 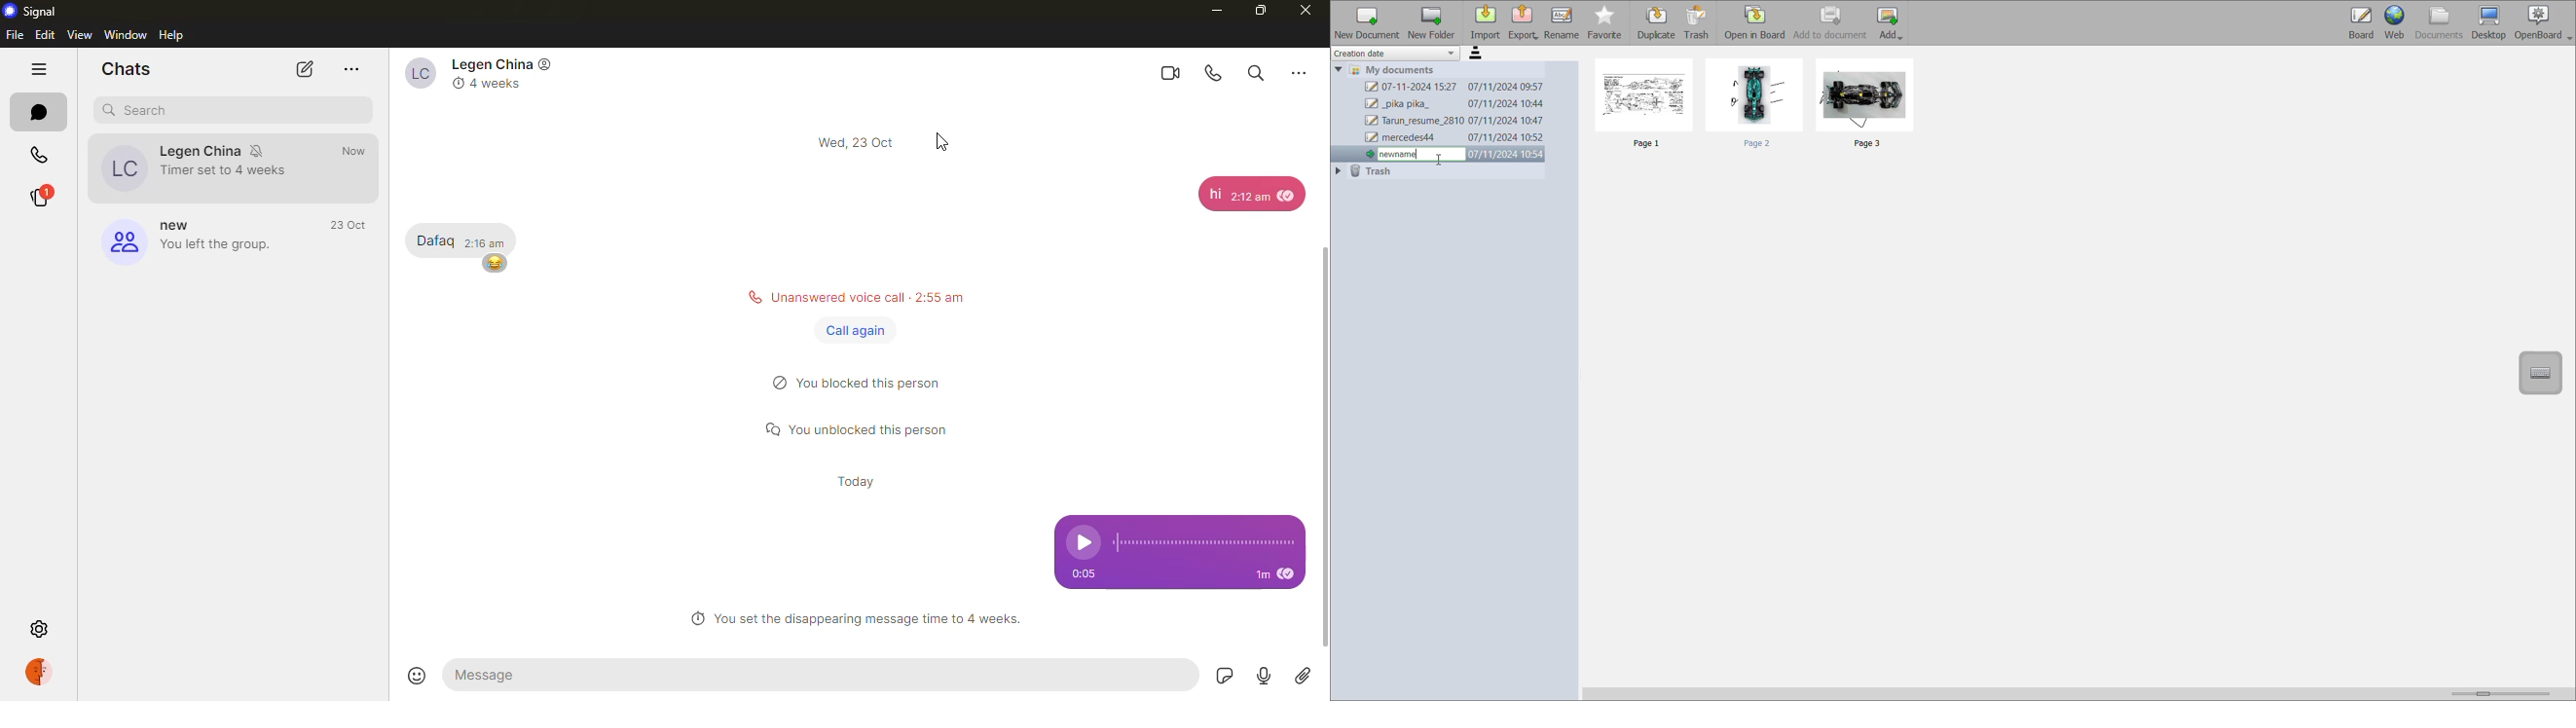 I want to click on time, so click(x=859, y=479).